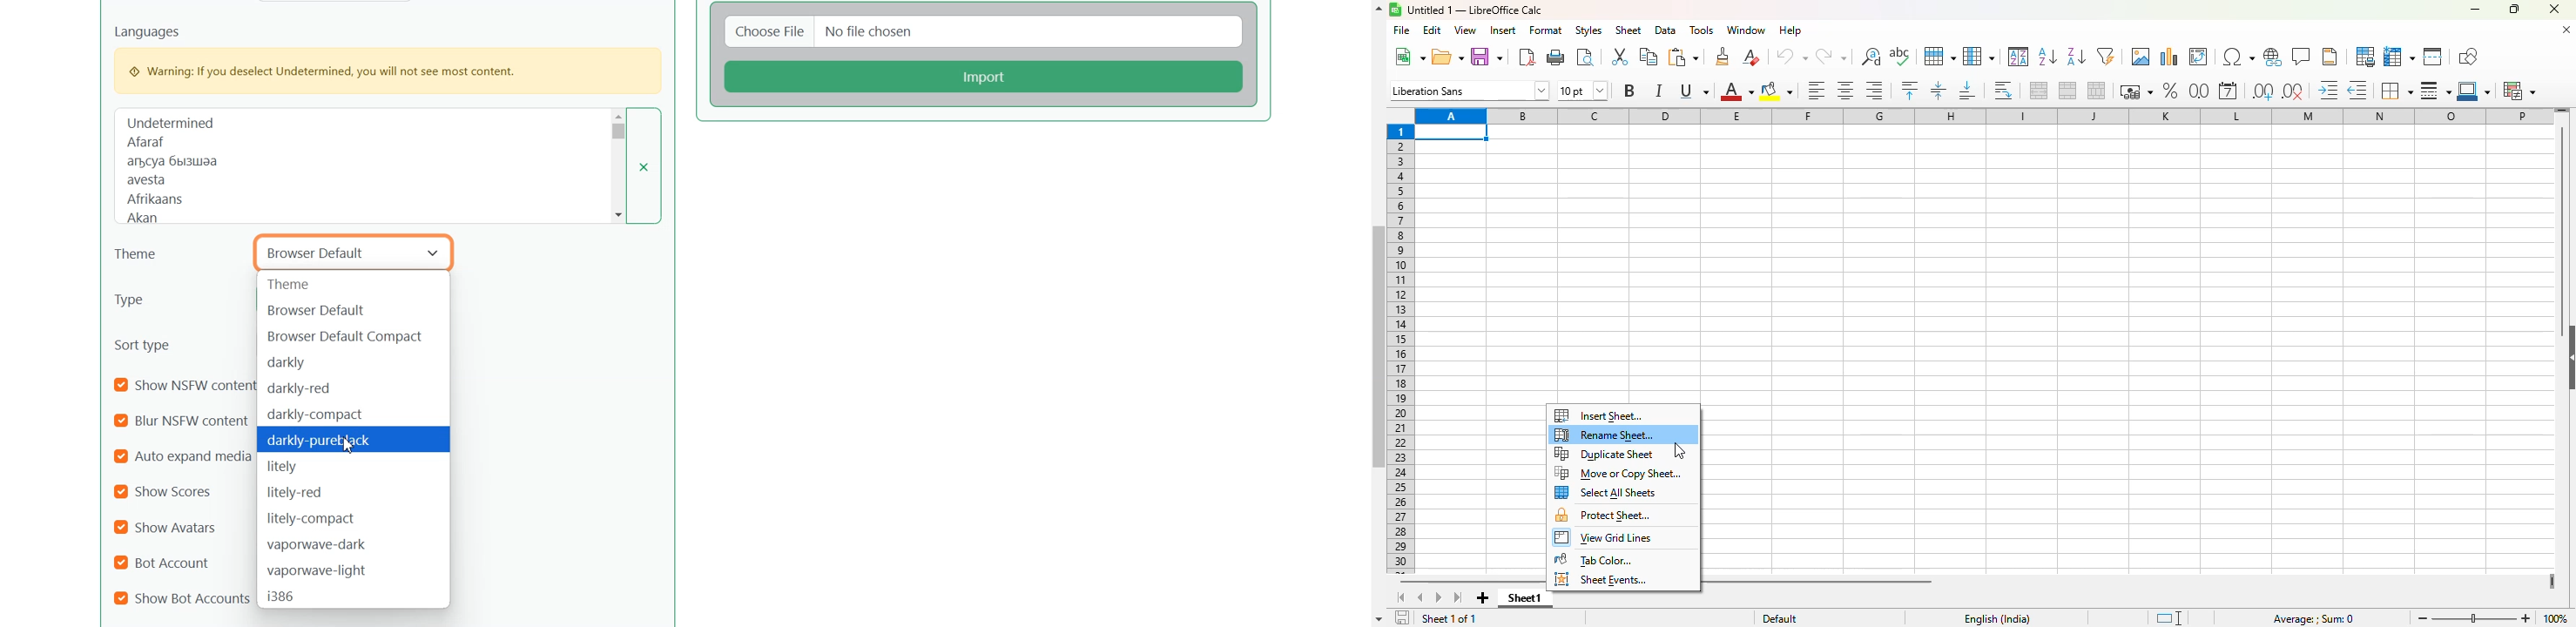 Image resolution: width=2576 pixels, height=644 pixels. Describe the element at coordinates (1618, 57) in the screenshot. I see `cut` at that location.